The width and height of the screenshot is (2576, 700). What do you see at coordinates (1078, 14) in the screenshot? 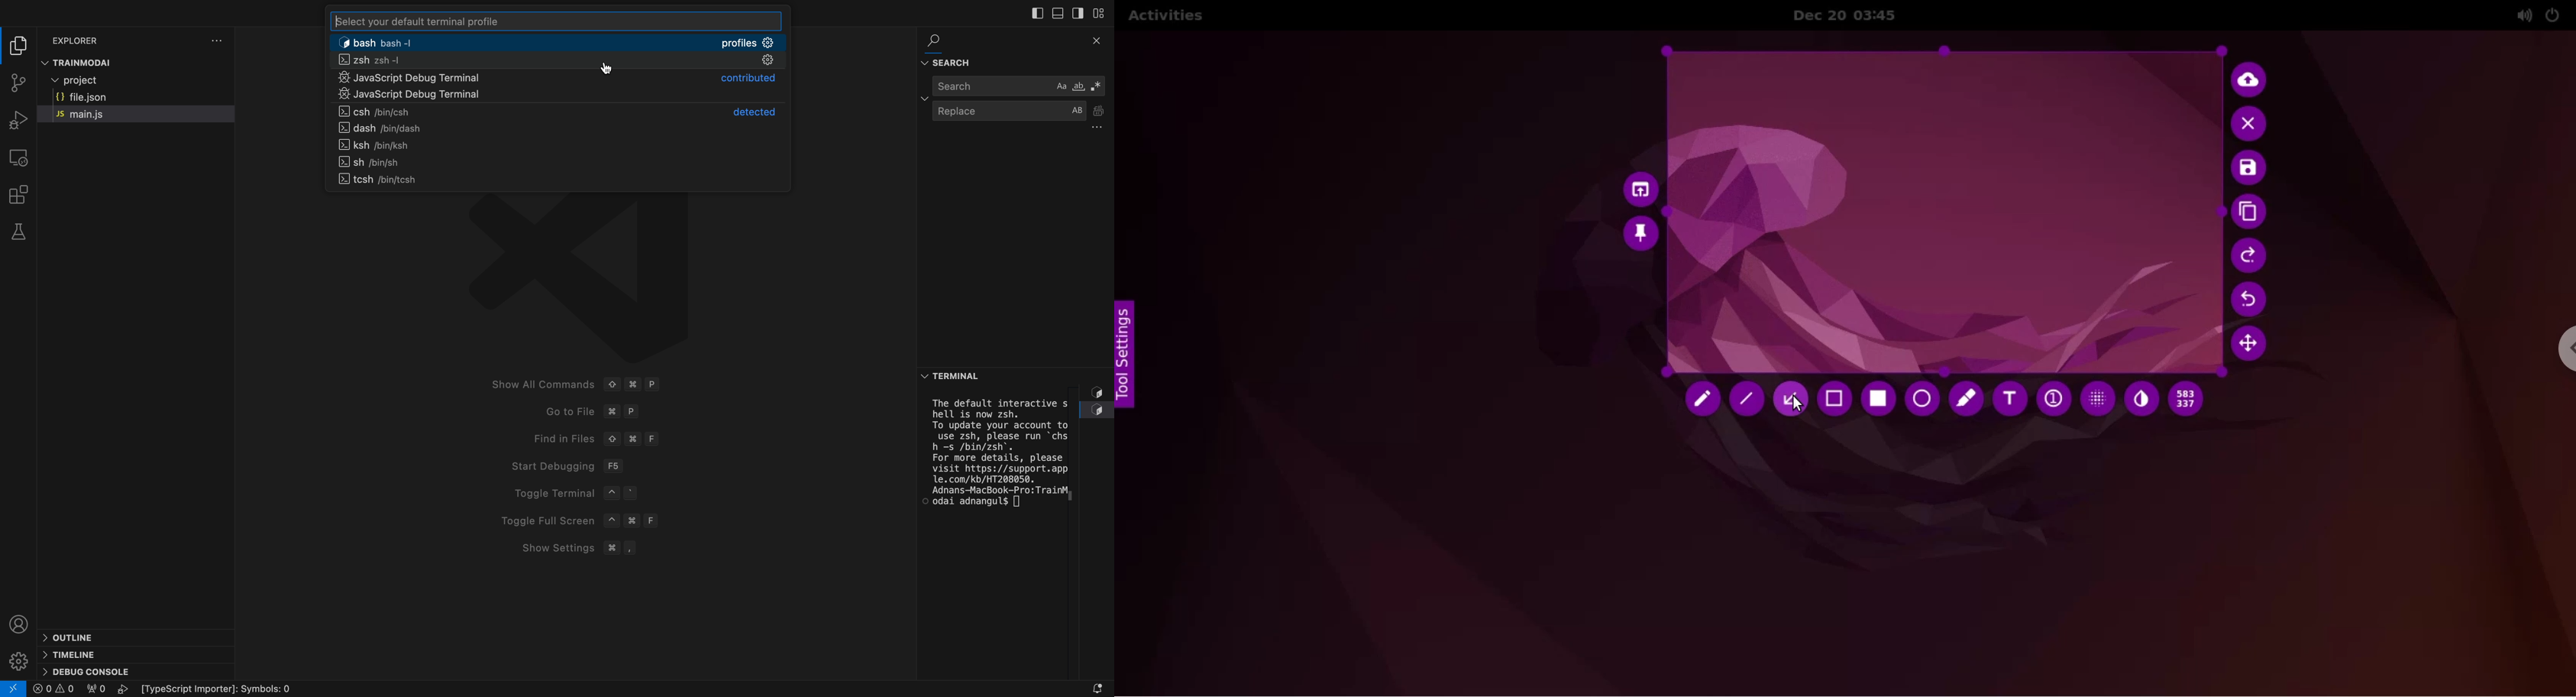
I see `sidebar on right` at bounding box center [1078, 14].